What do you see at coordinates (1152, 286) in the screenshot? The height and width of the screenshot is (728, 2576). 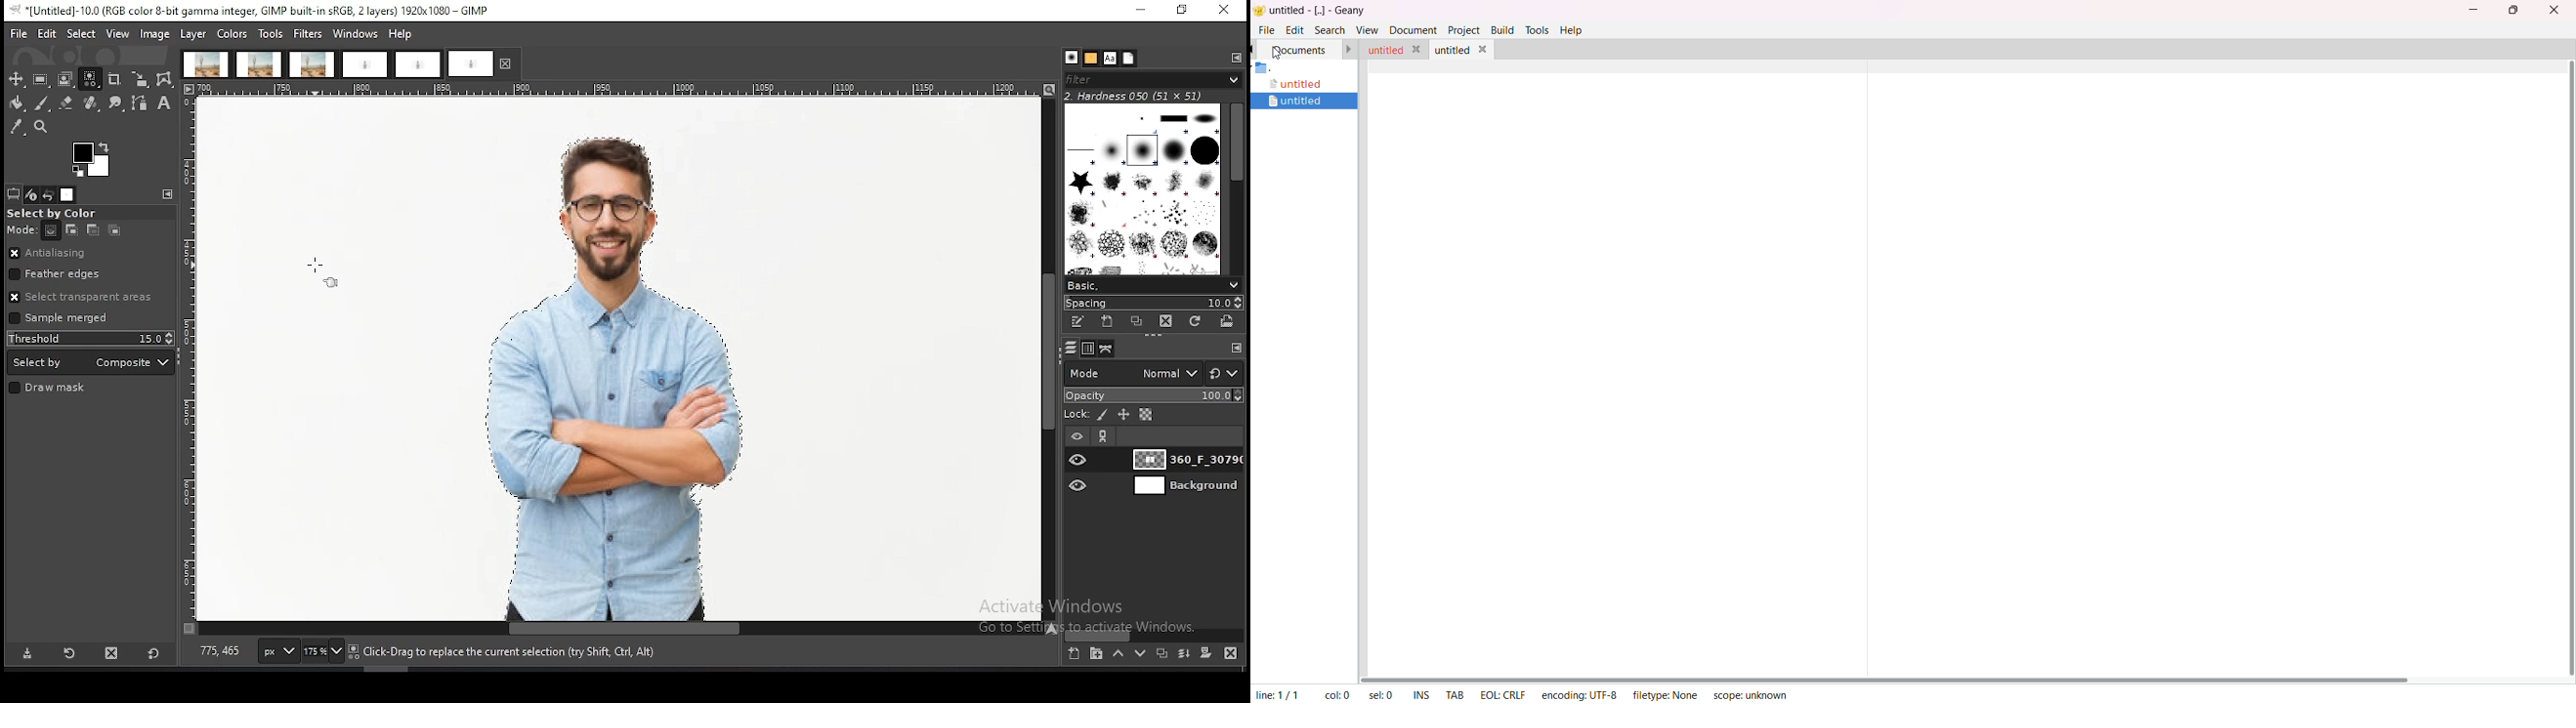 I see `brush presets` at bounding box center [1152, 286].